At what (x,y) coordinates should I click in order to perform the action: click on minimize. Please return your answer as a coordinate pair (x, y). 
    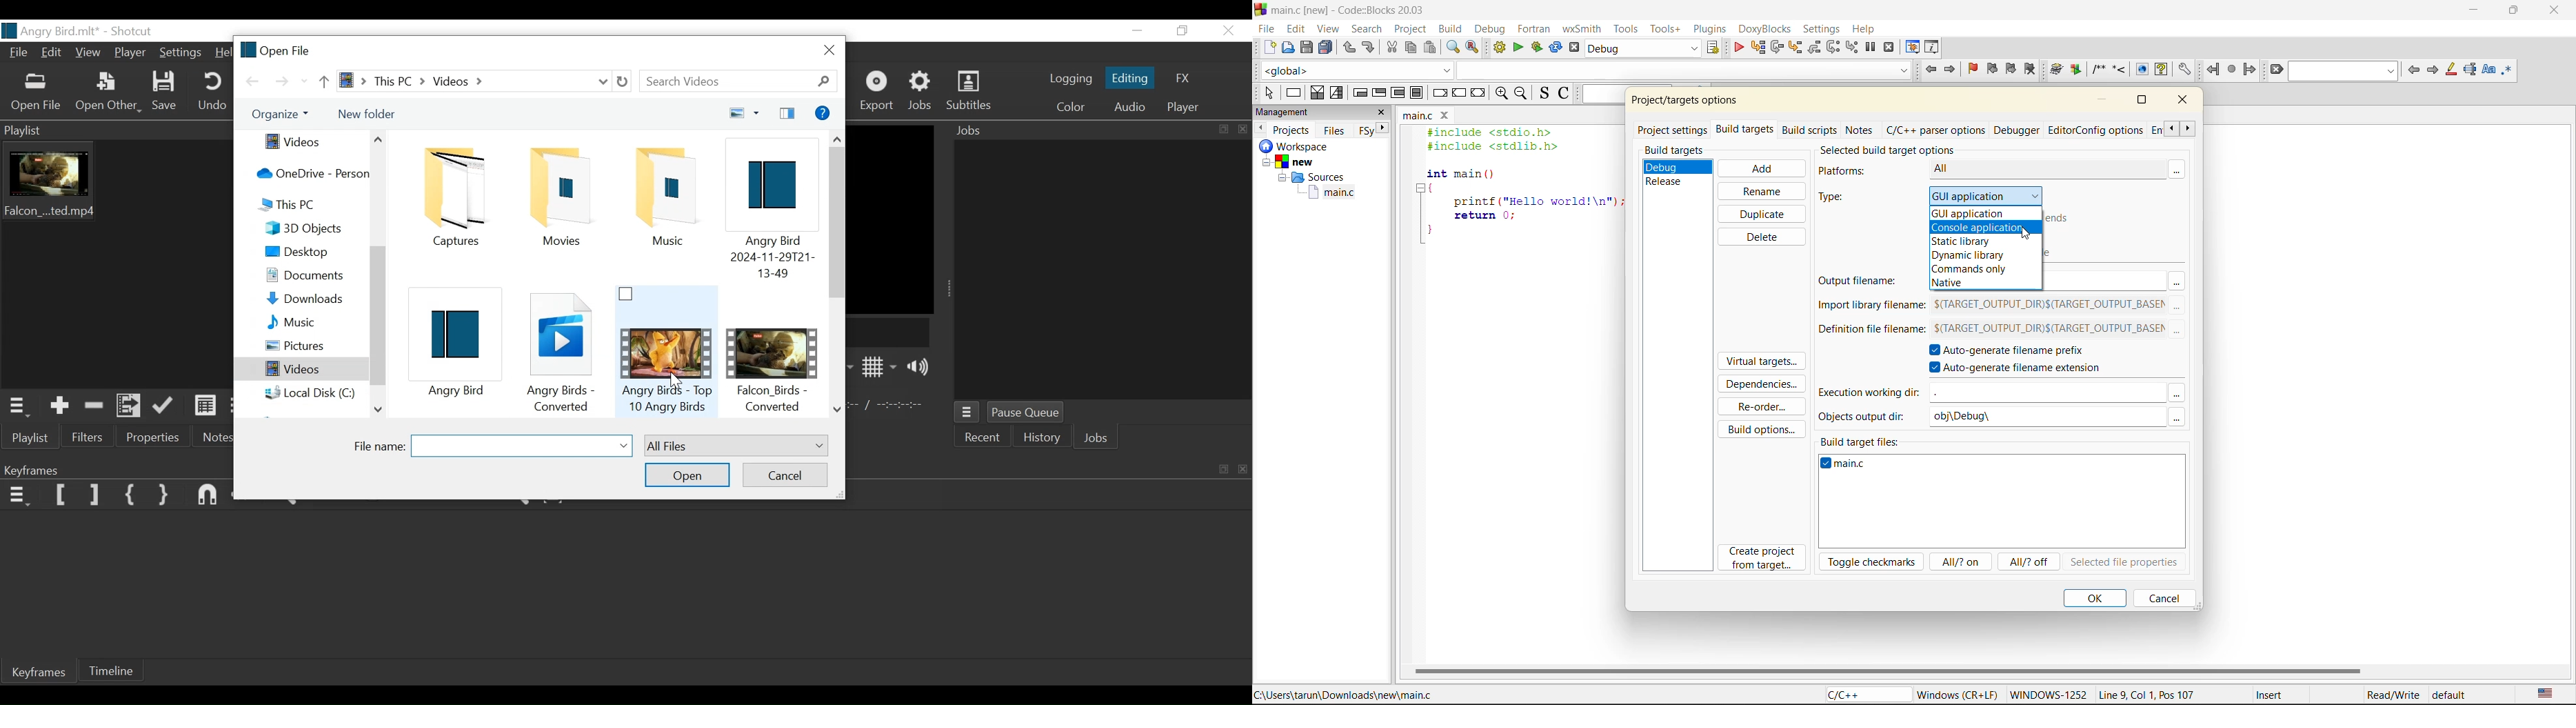
    Looking at the image, I should click on (2479, 12).